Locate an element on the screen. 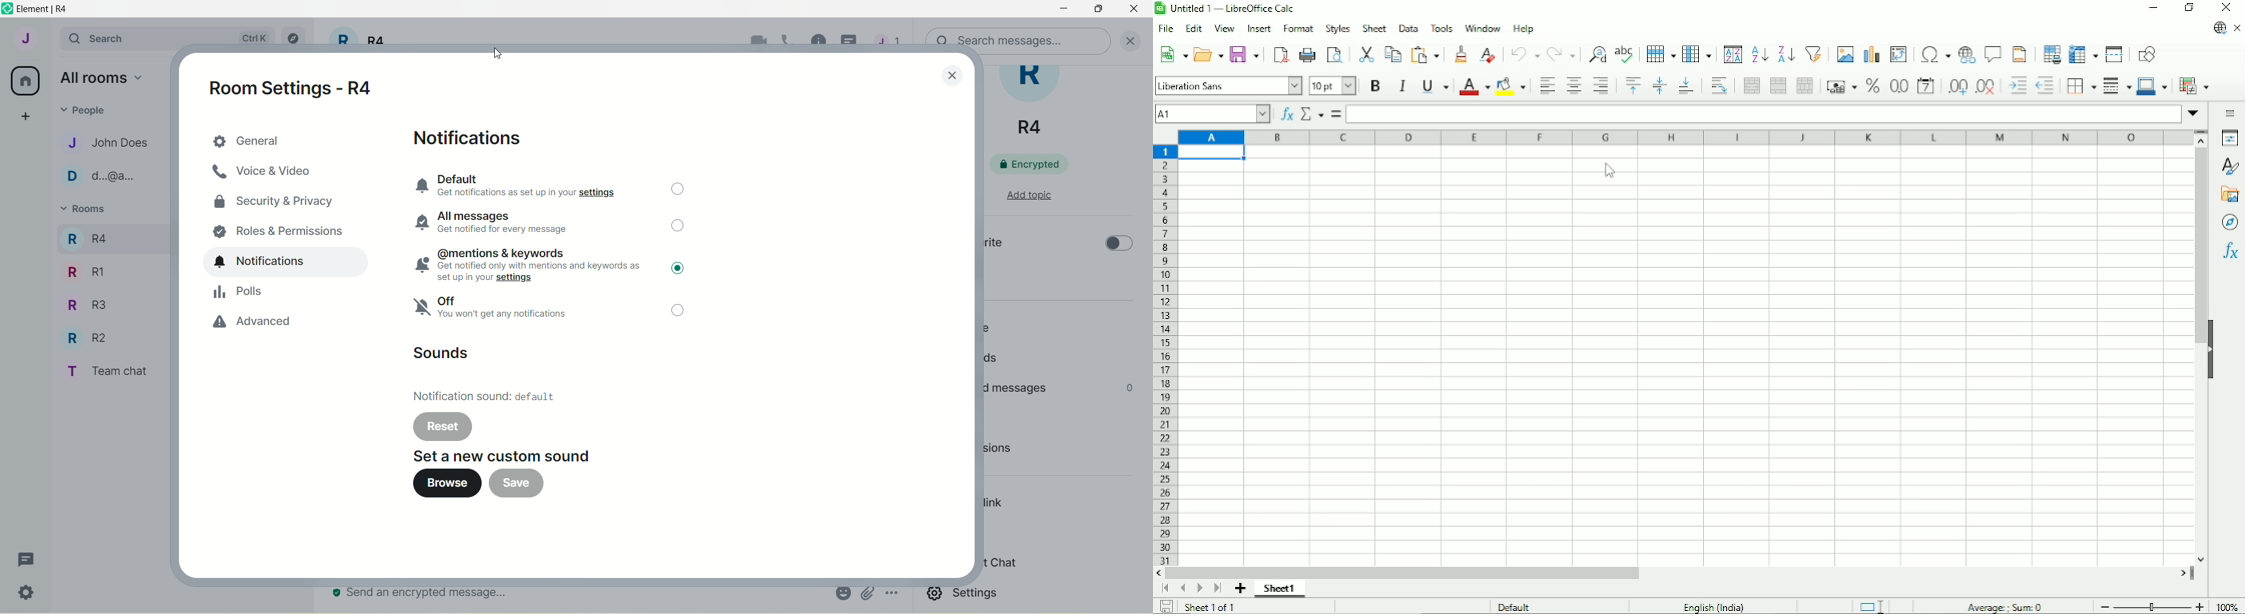 The height and width of the screenshot is (616, 2268). Delete decimal place is located at coordinates (1986, 88).